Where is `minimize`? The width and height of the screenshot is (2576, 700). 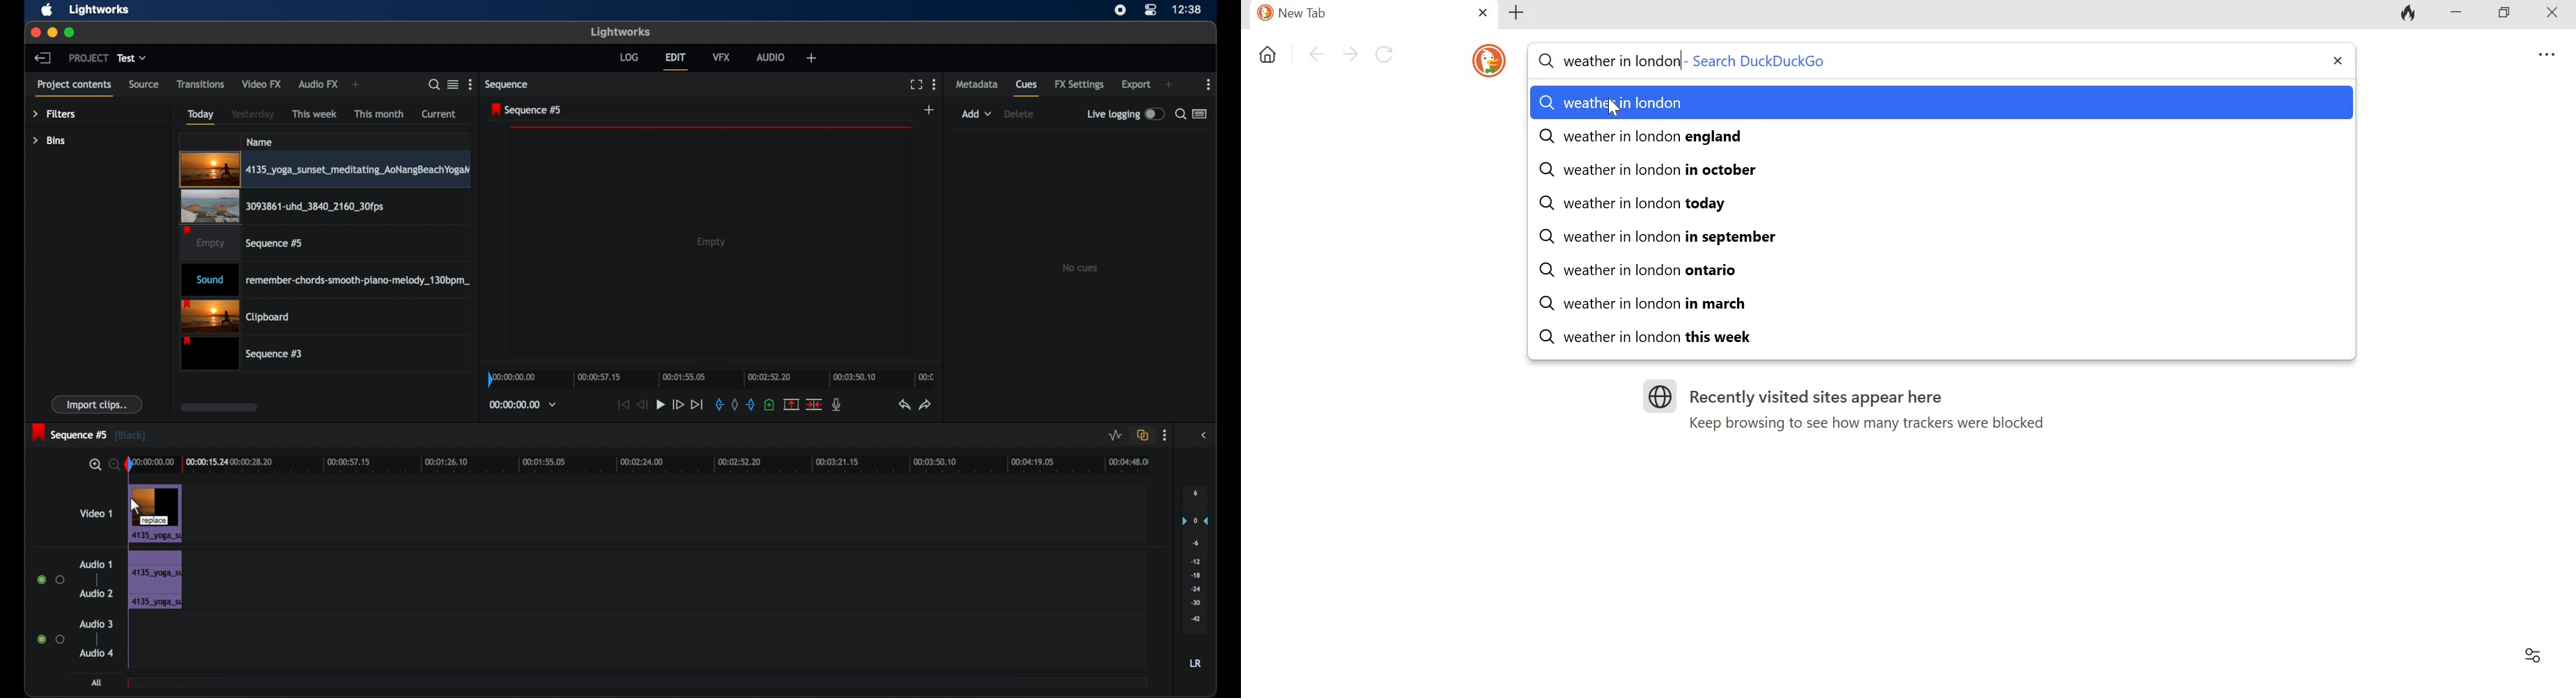
minimize is located at coordinates (53, 32).